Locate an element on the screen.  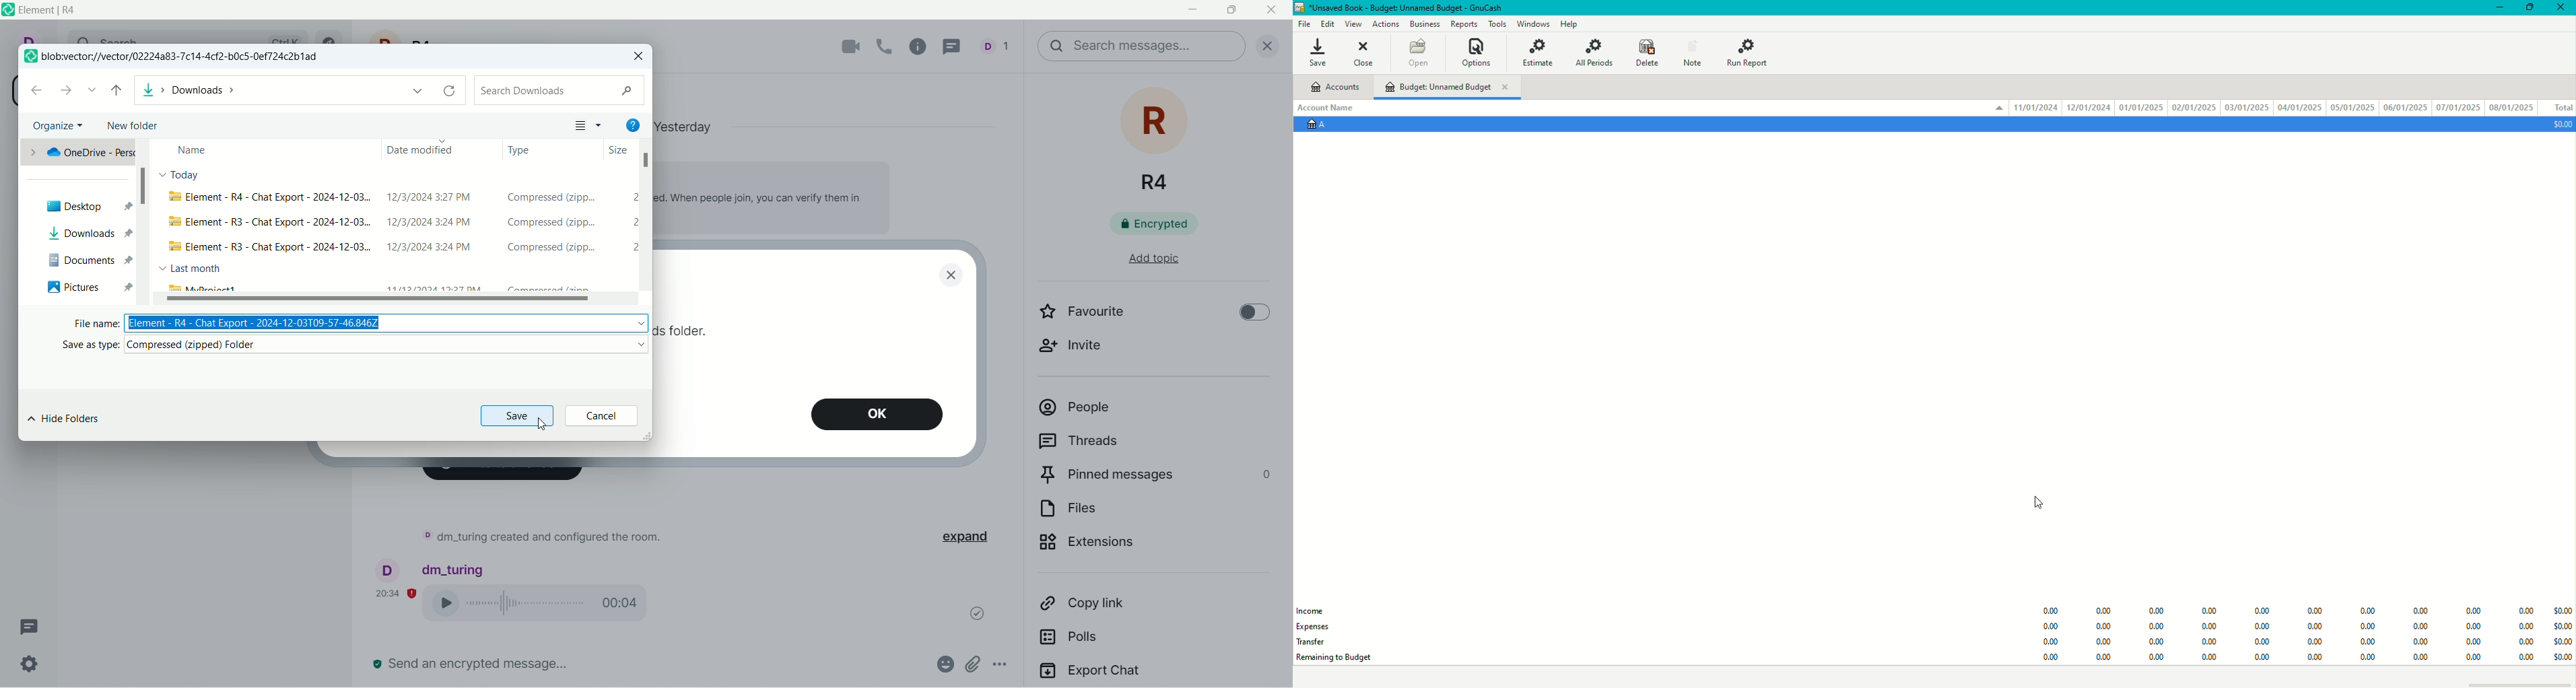
search documents is located at coordinates (564, 90).